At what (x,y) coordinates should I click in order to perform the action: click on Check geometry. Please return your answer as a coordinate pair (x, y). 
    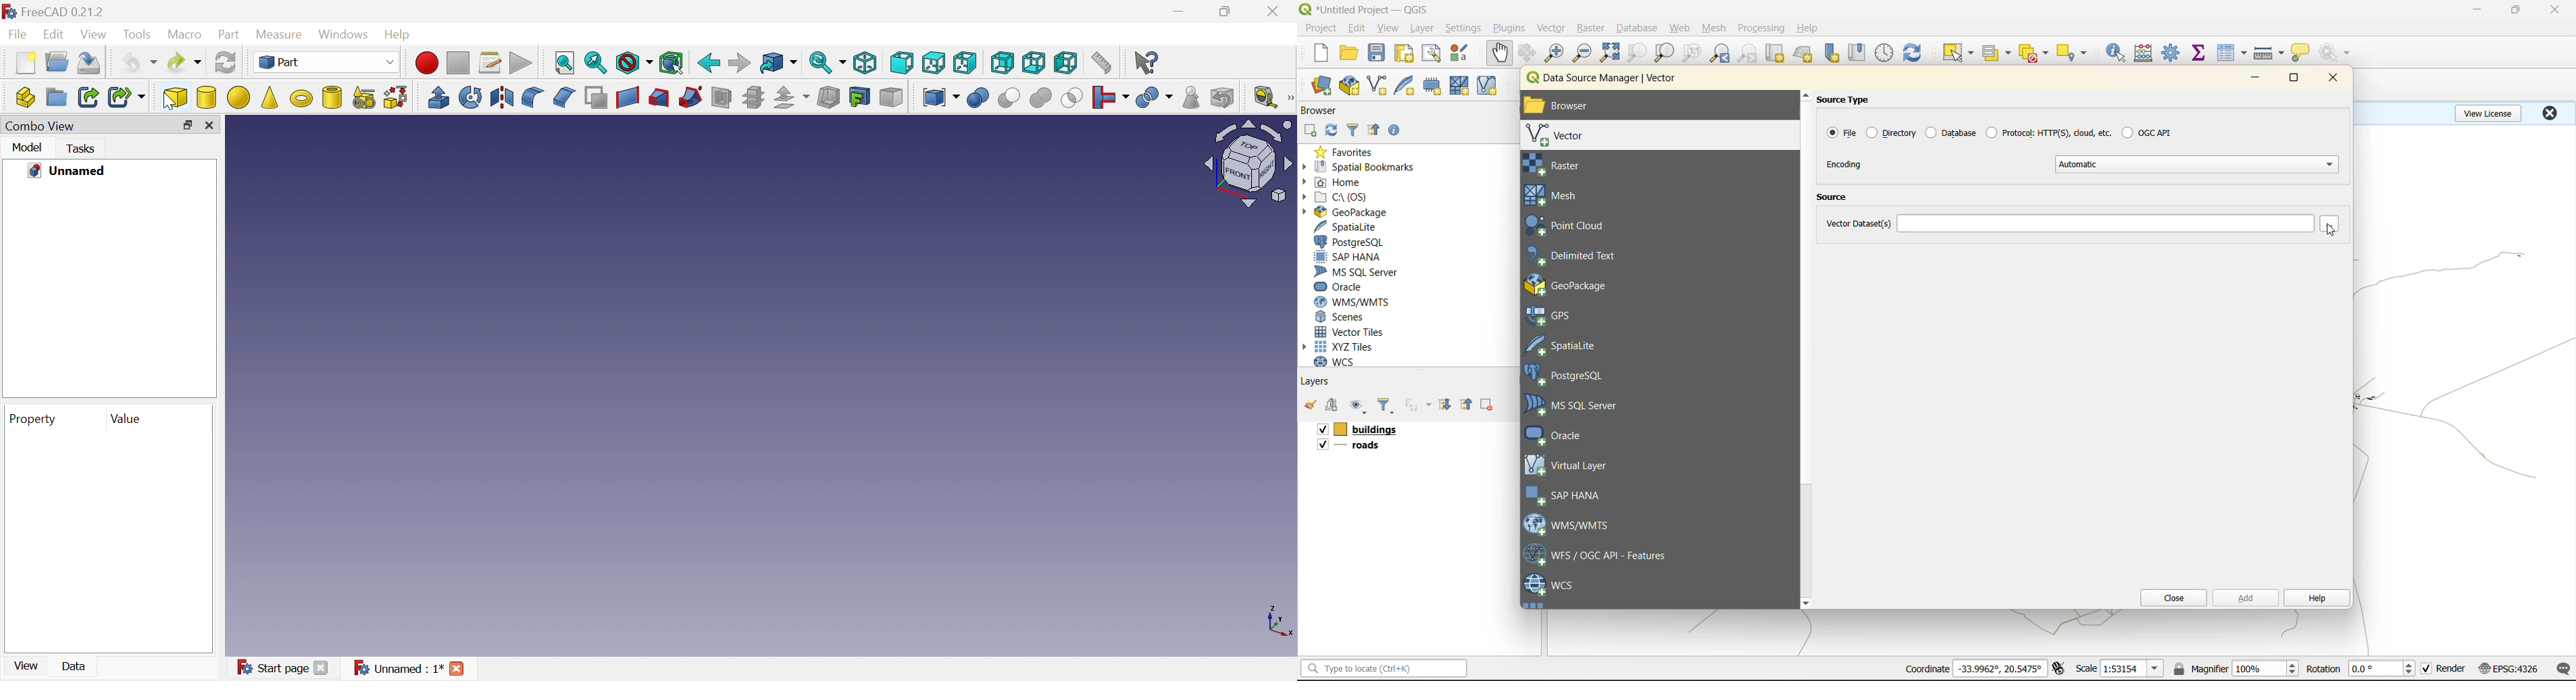
    Looking at the image, I should click on (1192, 98).